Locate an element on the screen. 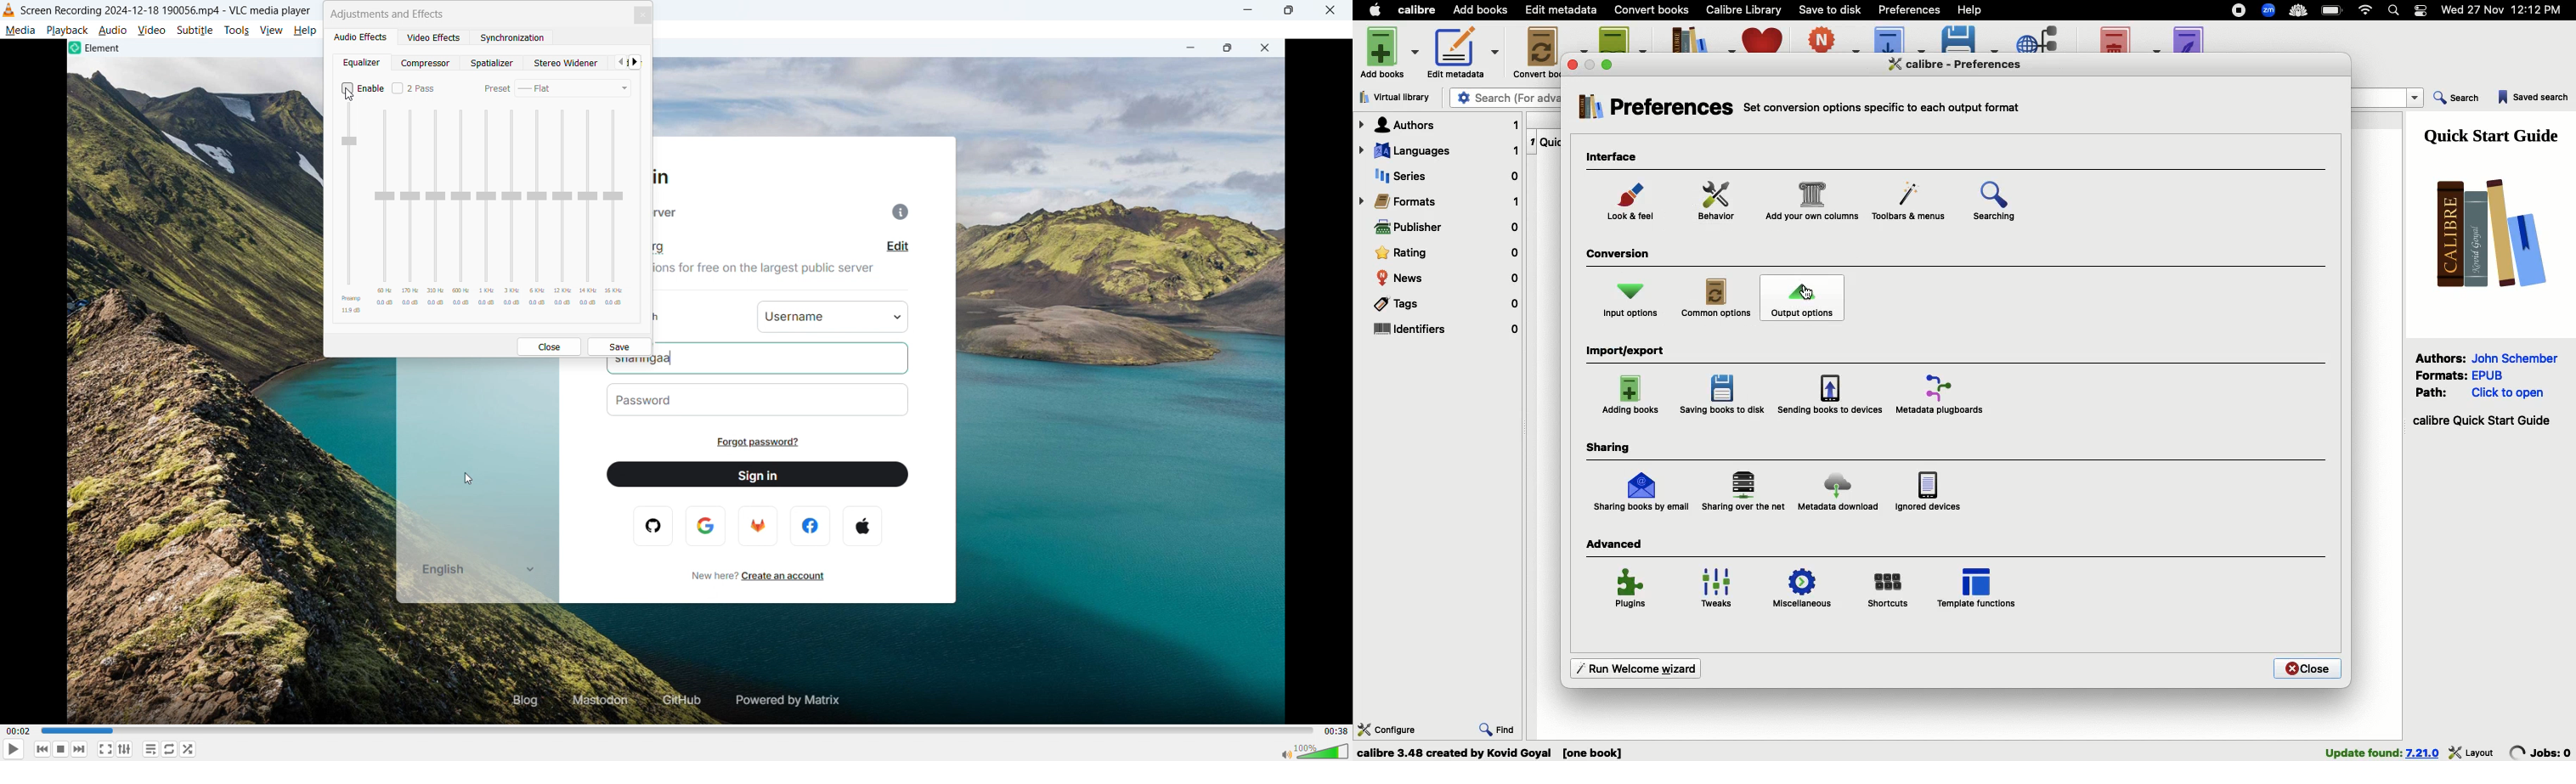 The image size is (2576, 784). Cursor is located at coordinates (350, 97).